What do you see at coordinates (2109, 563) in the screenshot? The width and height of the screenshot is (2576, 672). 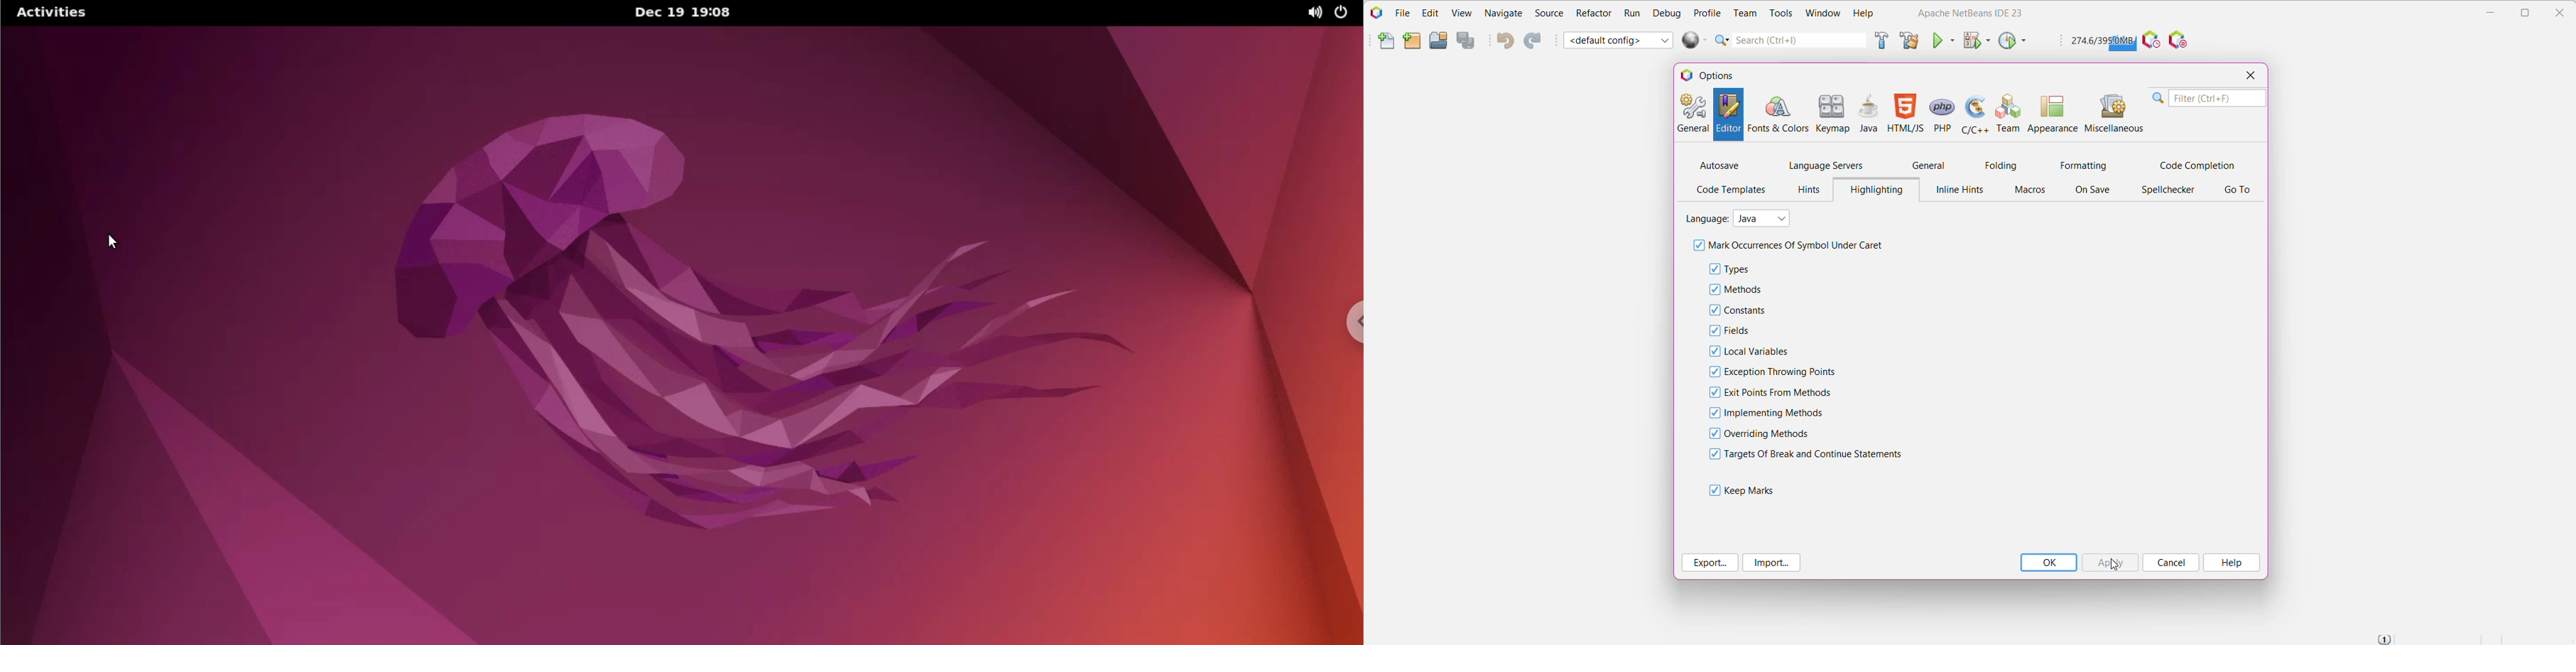 I see `Click to Apply the Highlighting updates` at bounding box center [2109, 563].